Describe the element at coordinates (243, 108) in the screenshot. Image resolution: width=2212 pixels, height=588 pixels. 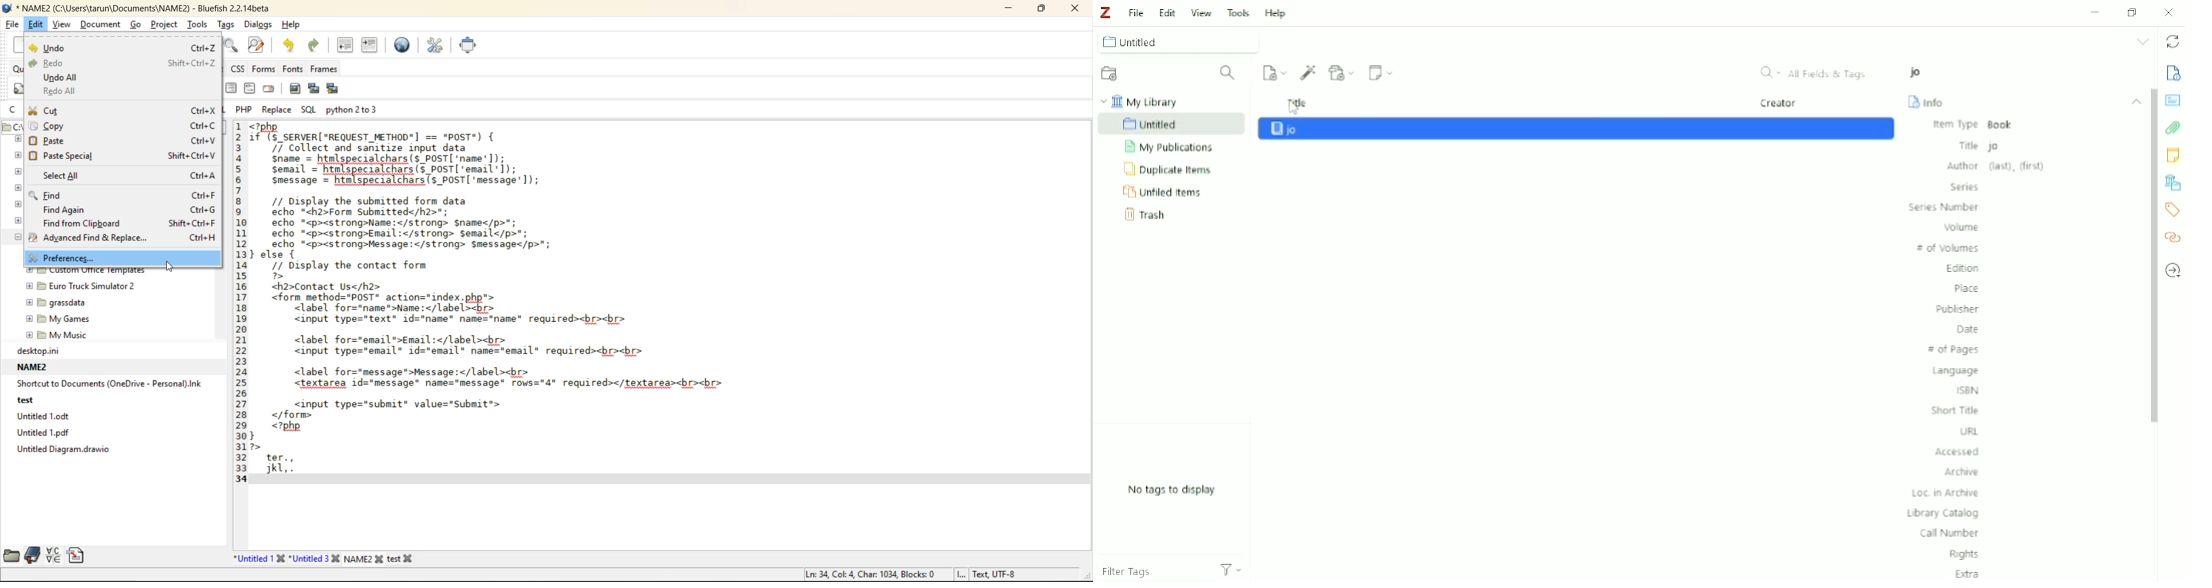
I see `php` at that location.